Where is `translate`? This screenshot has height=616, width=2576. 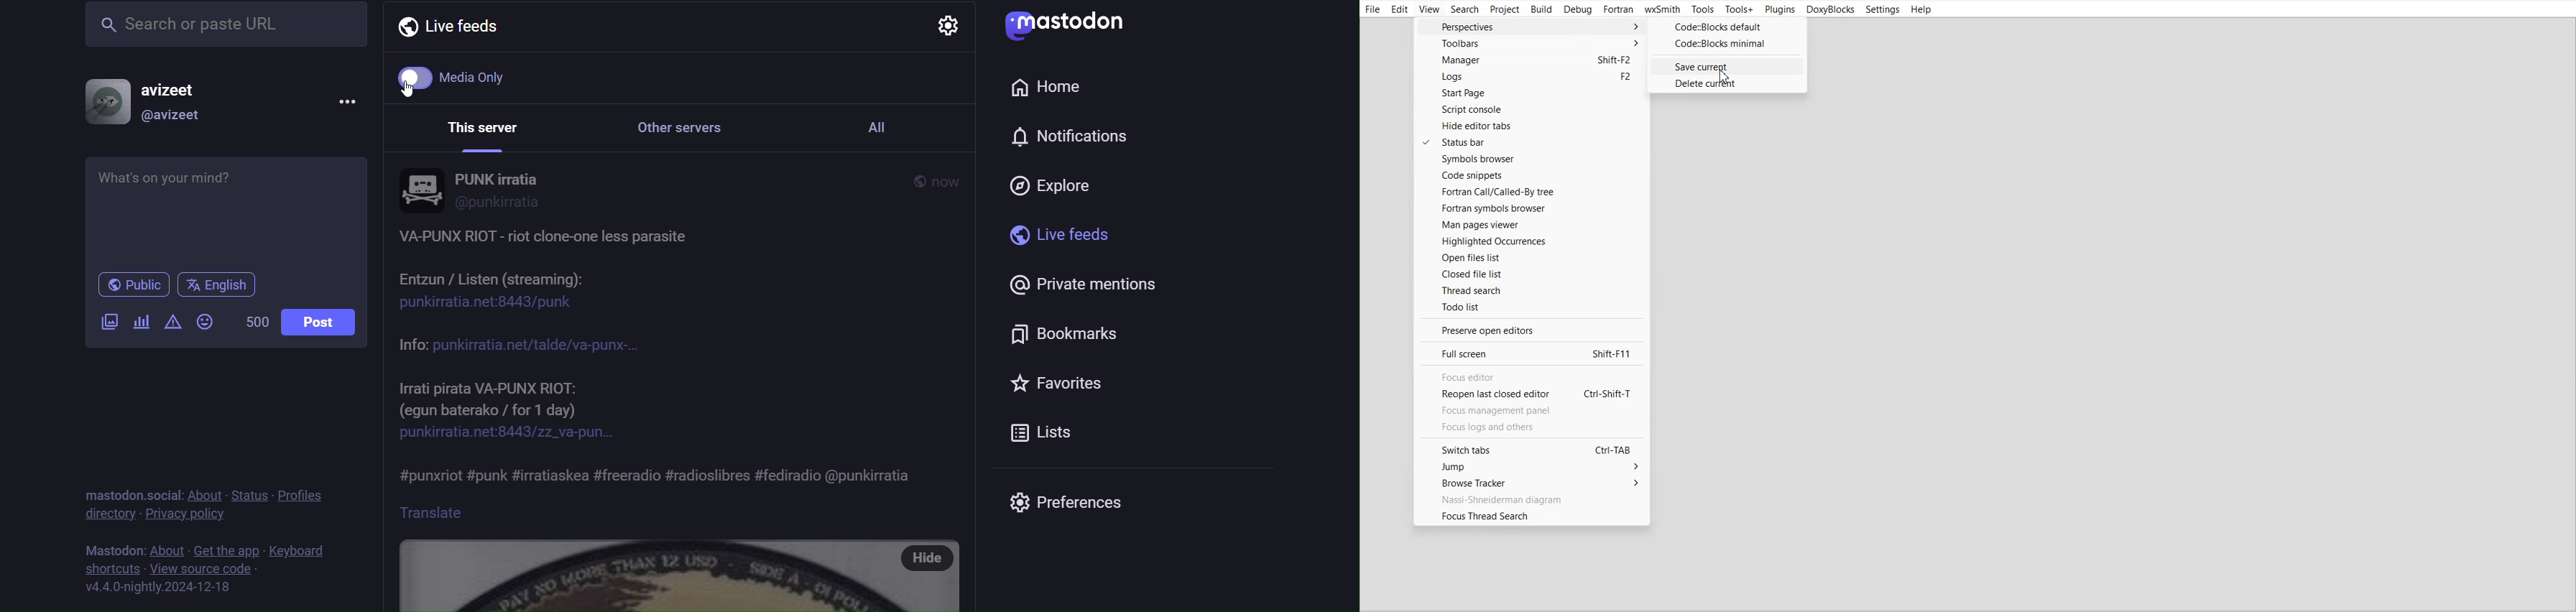
translate is located at coordinates (457, 512).